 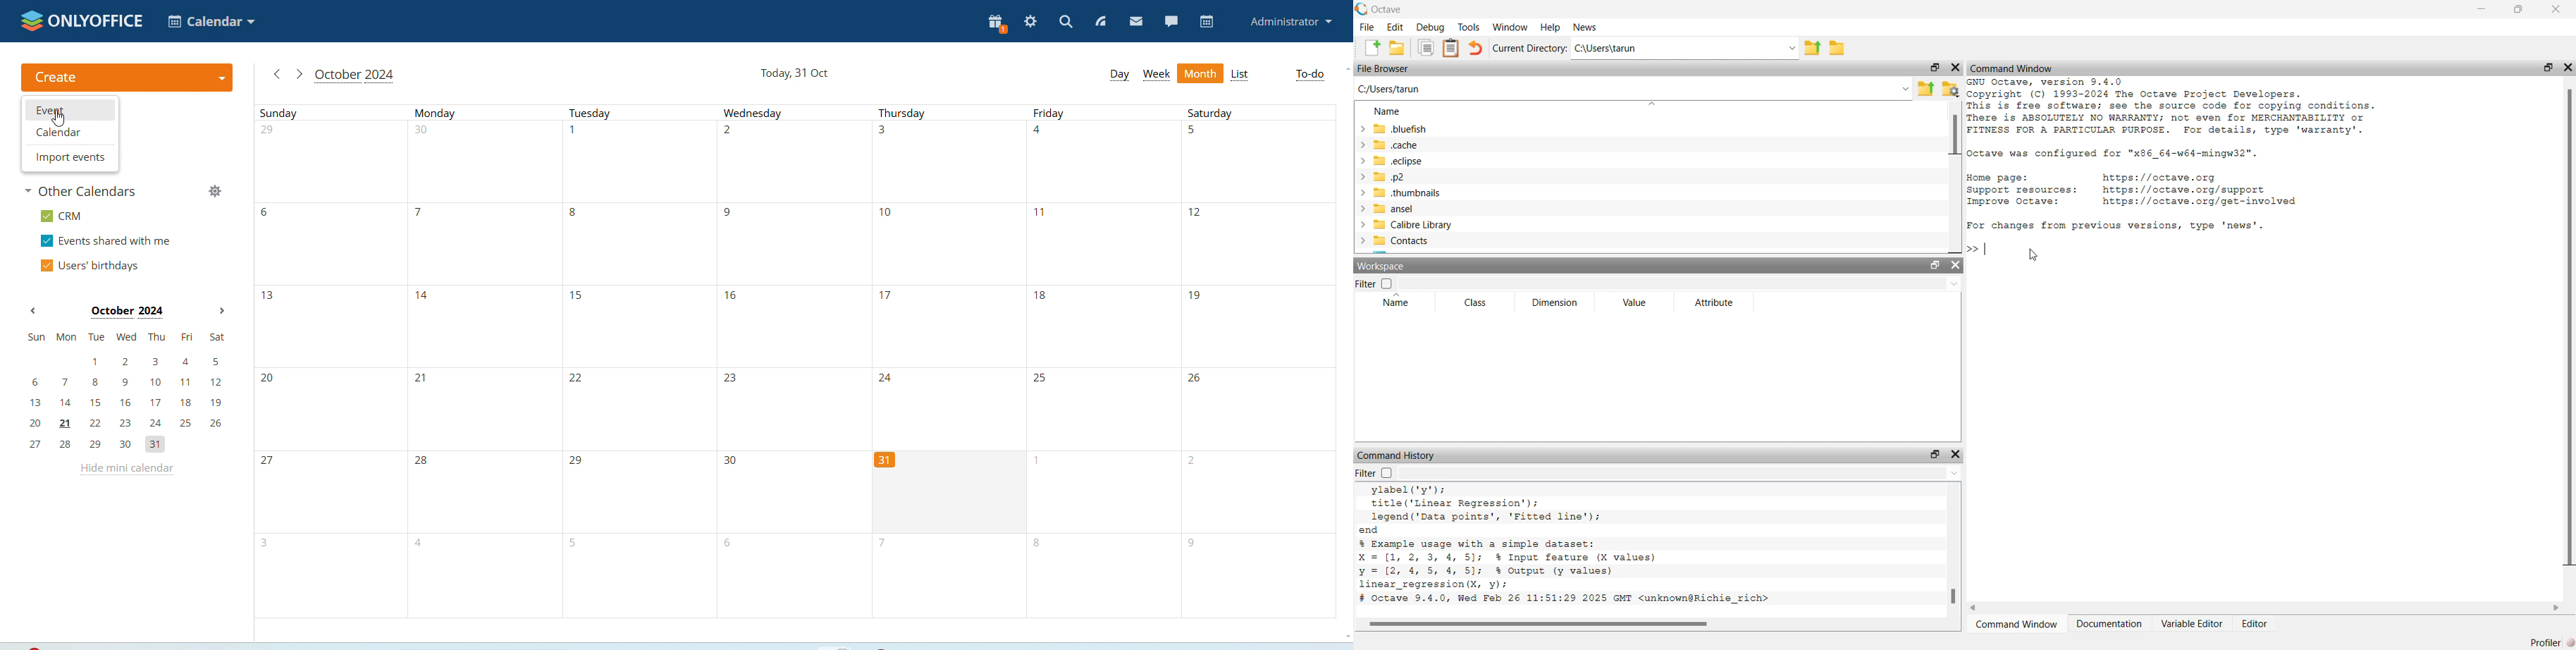 What do you see at coordinates (1137, 21) in the screenshot?
I see `mail` at bounding box center [1137, 21].